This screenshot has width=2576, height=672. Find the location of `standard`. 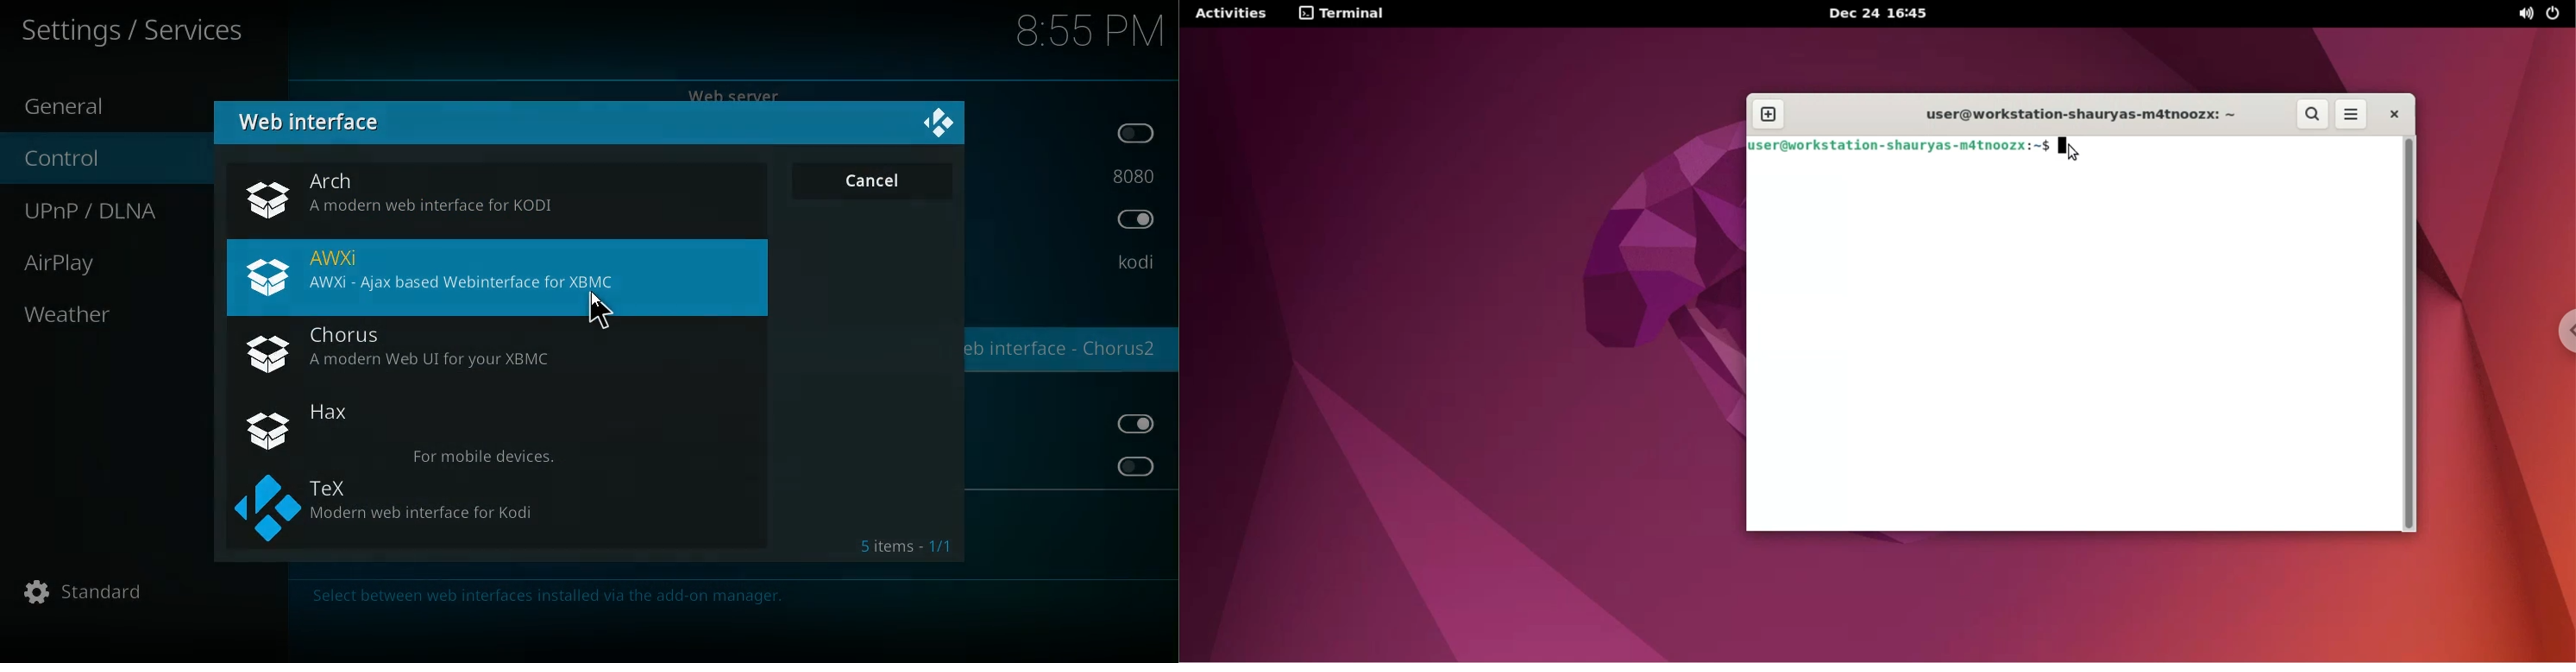

standard is located at coordinates (92, 593).